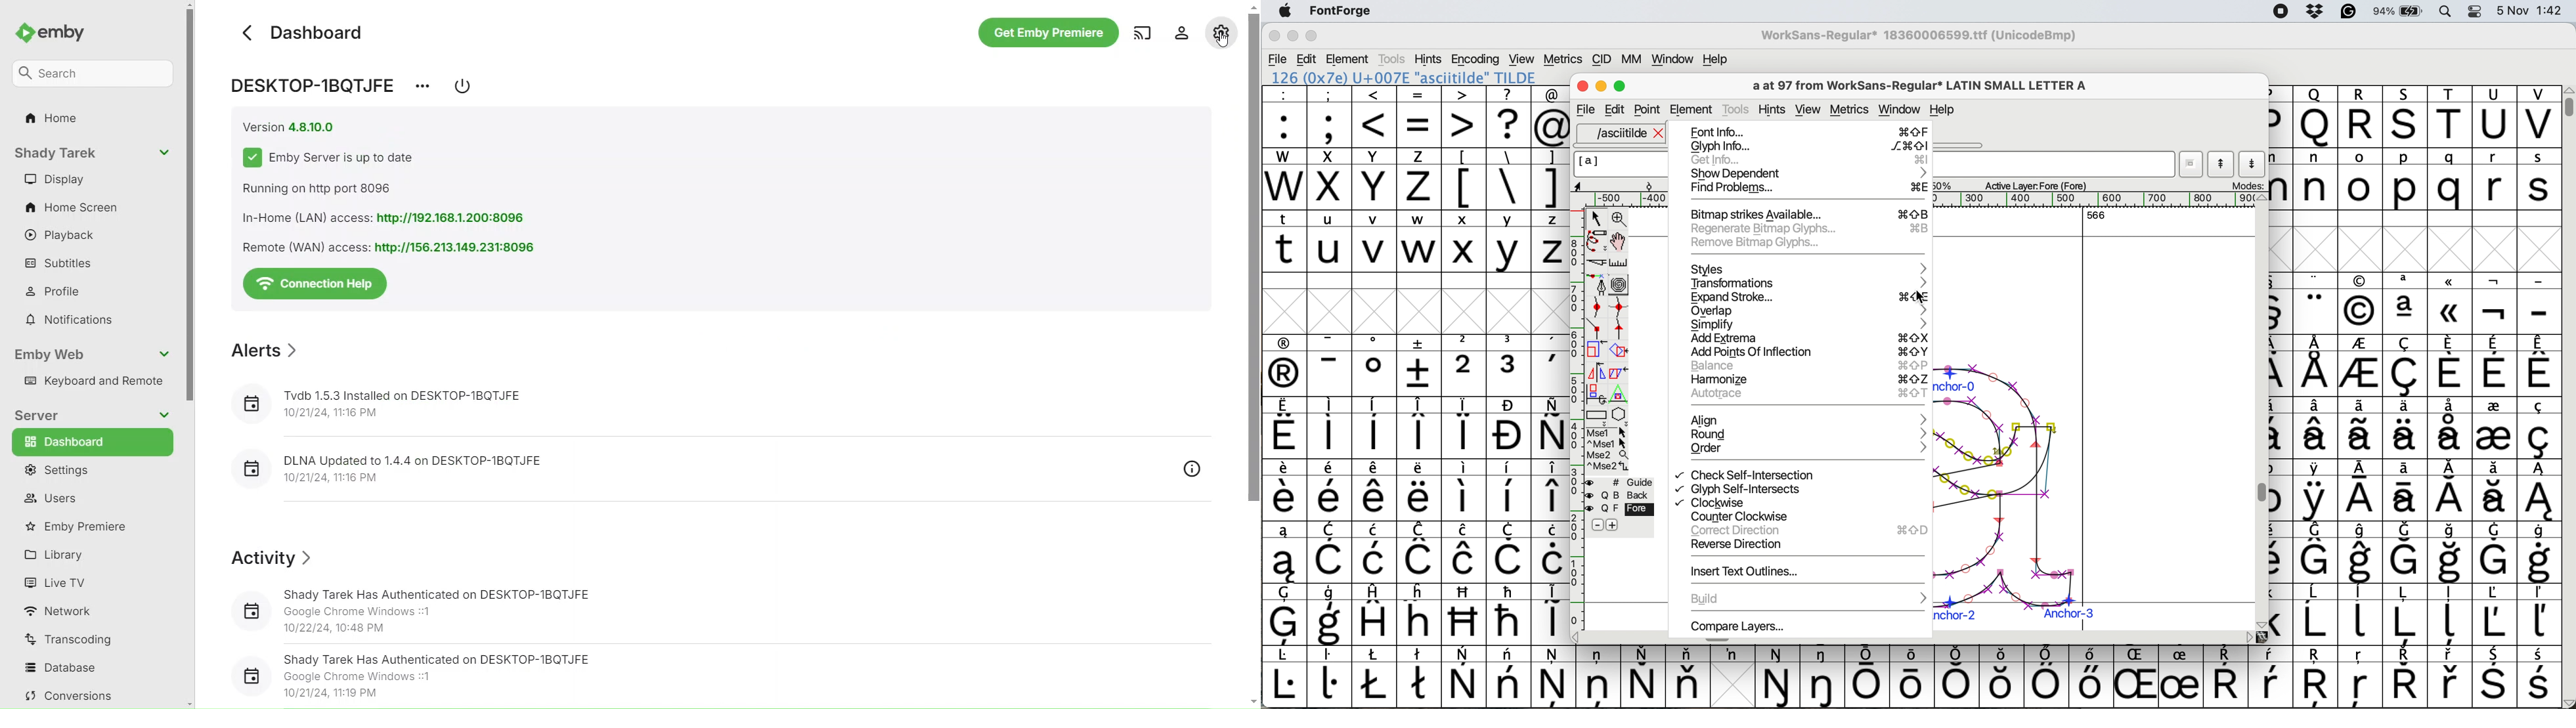  Describe the element at coordinates (1419, 242) in the screenshot. I see `w` at that location.